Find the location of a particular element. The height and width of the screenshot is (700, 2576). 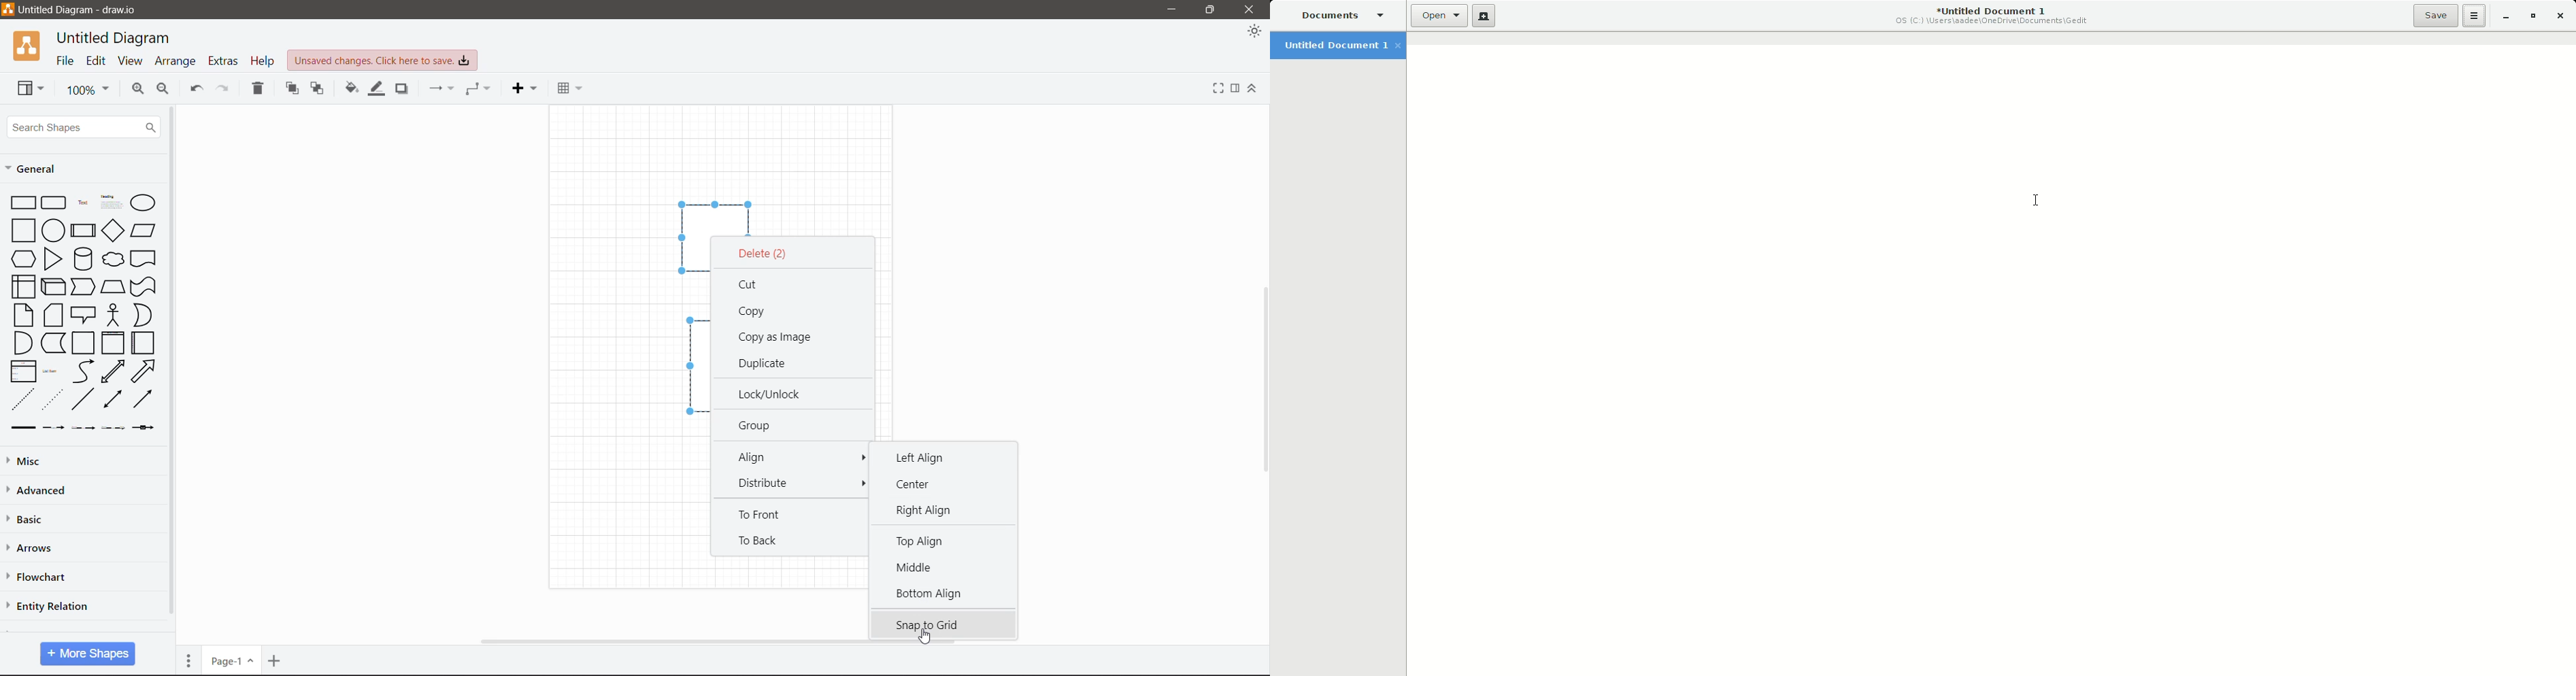

To Back is located at coordinates (760, 542).